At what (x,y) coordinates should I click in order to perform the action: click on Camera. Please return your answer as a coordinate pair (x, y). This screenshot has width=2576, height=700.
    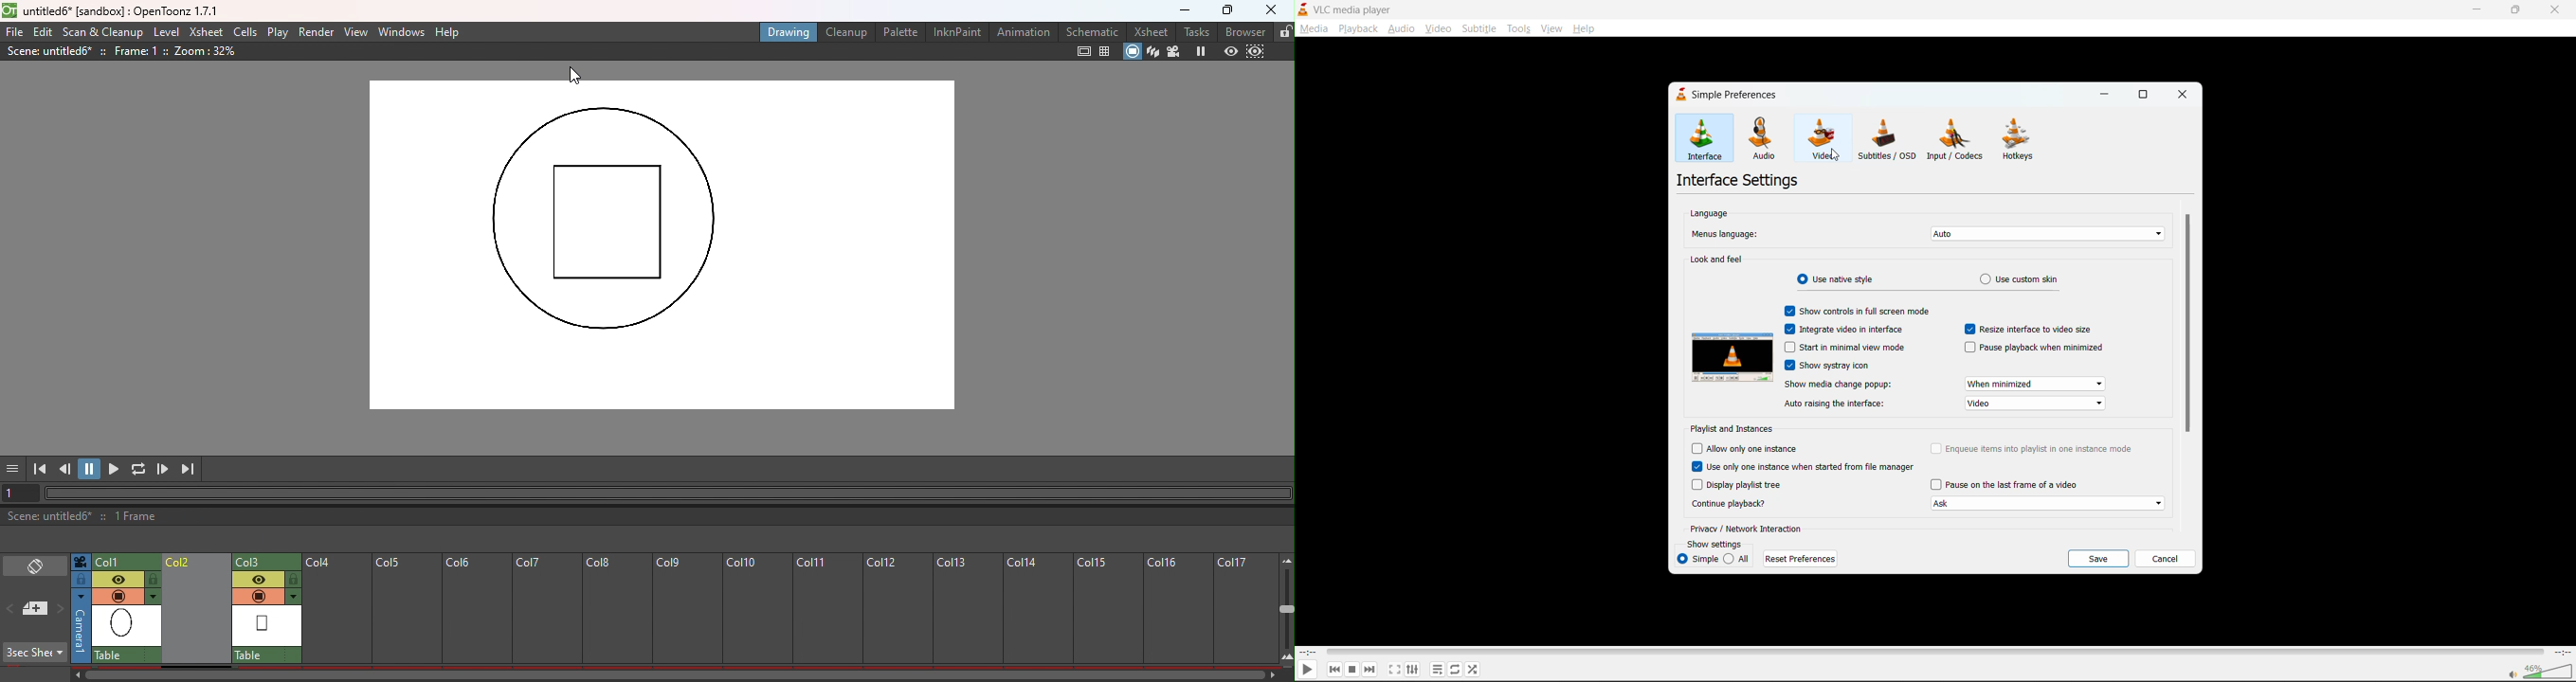
    Looking at the image, I should click on (1175, 51).